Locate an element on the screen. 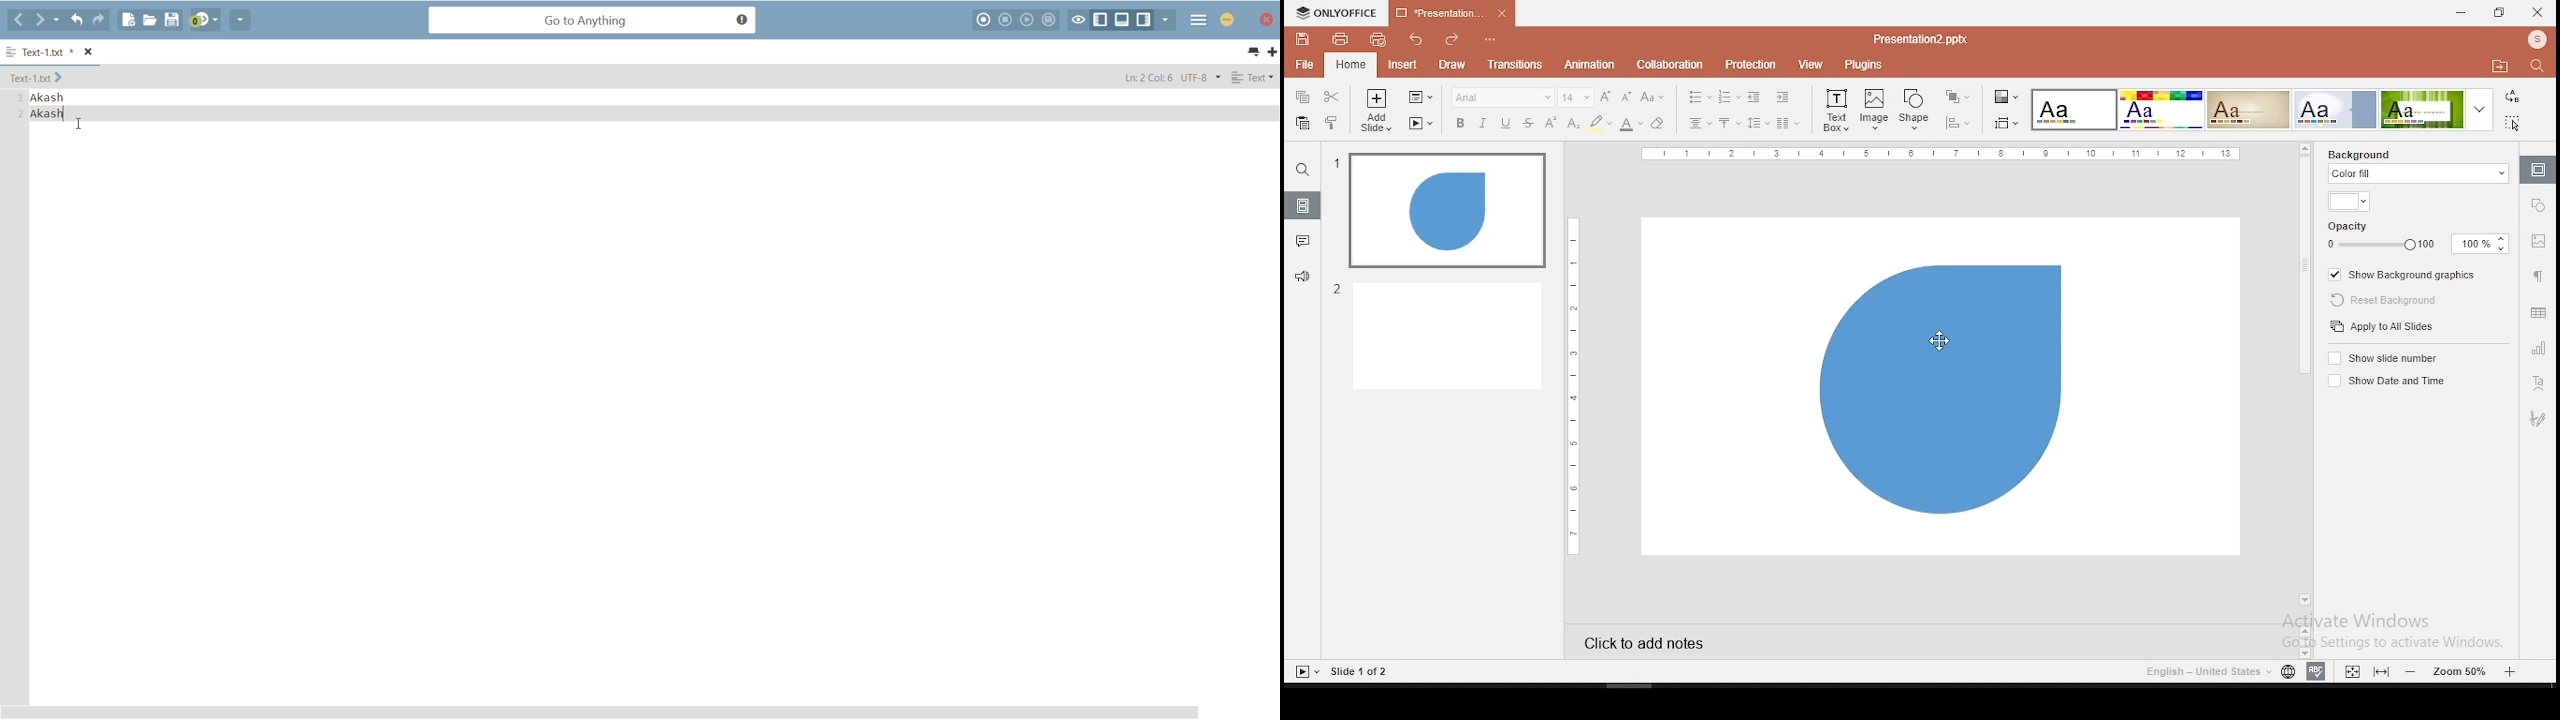 This screenshot has height=728, width=2576. fit to width is located at coordinates (2349, 671).